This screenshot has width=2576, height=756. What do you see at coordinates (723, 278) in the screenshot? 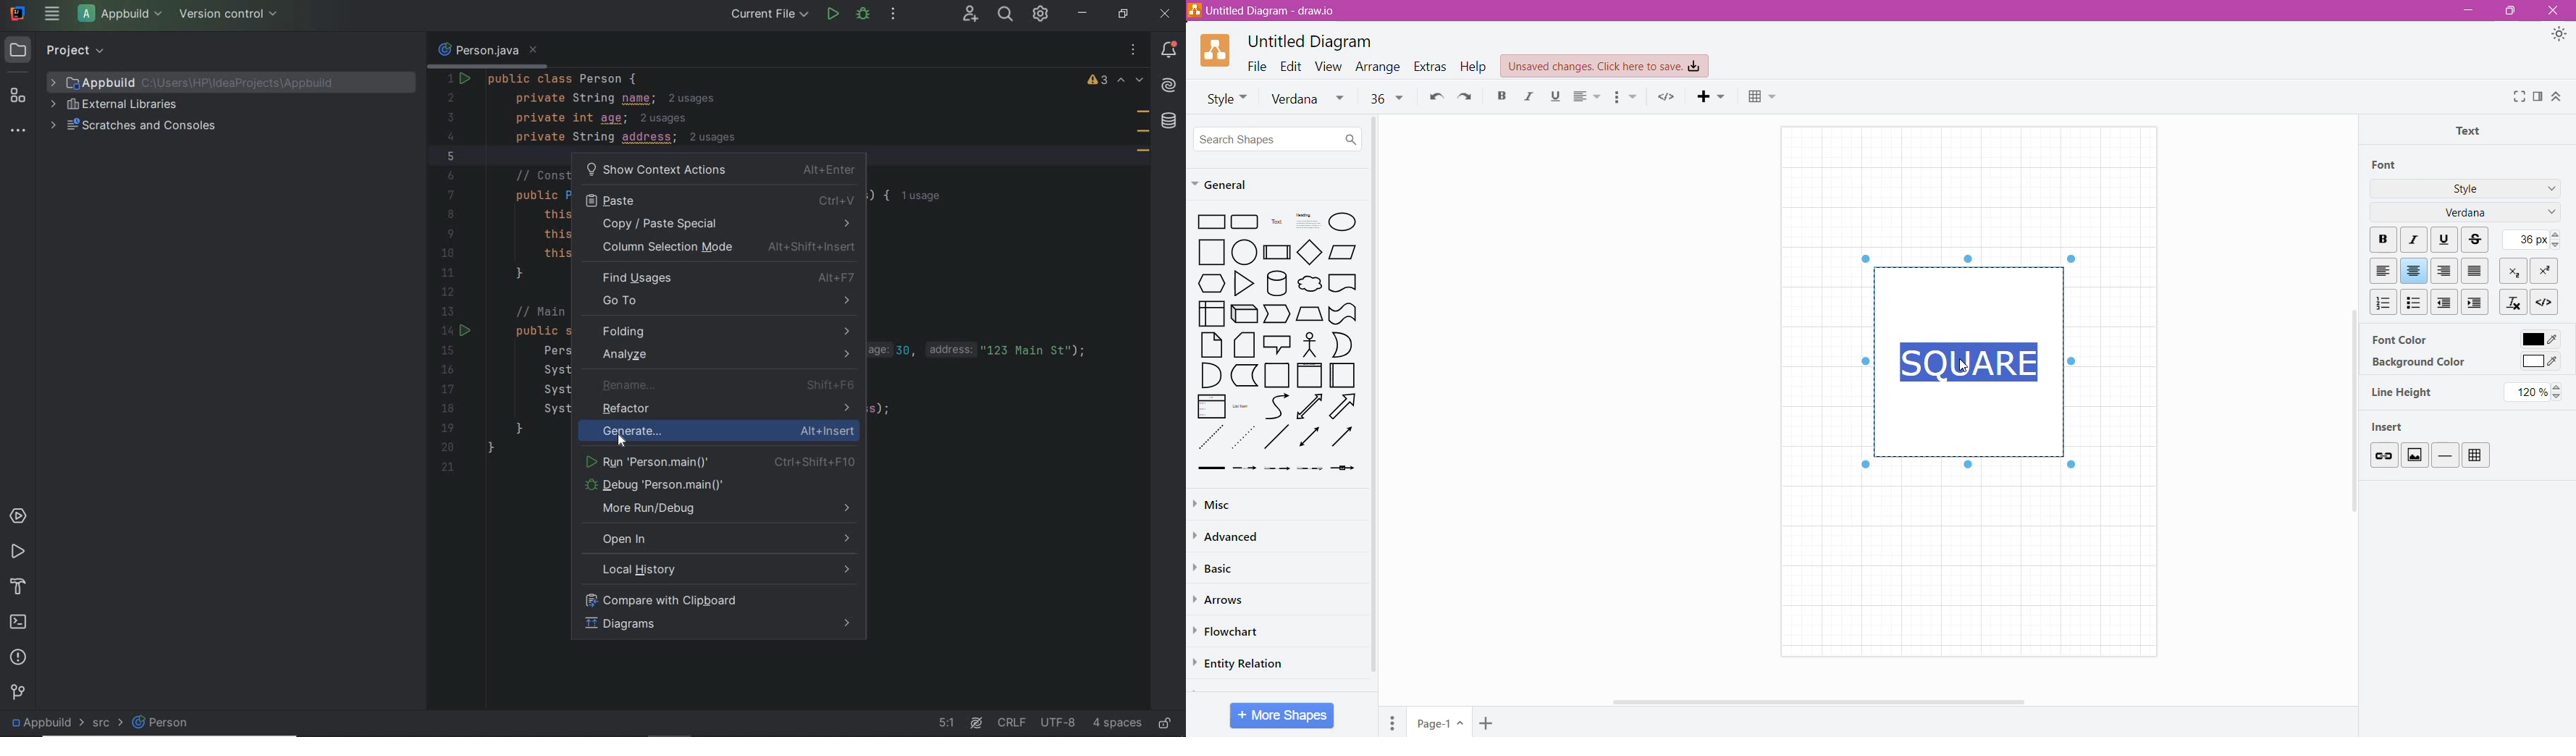
I see `find usages` at bounding box center [723, 278].